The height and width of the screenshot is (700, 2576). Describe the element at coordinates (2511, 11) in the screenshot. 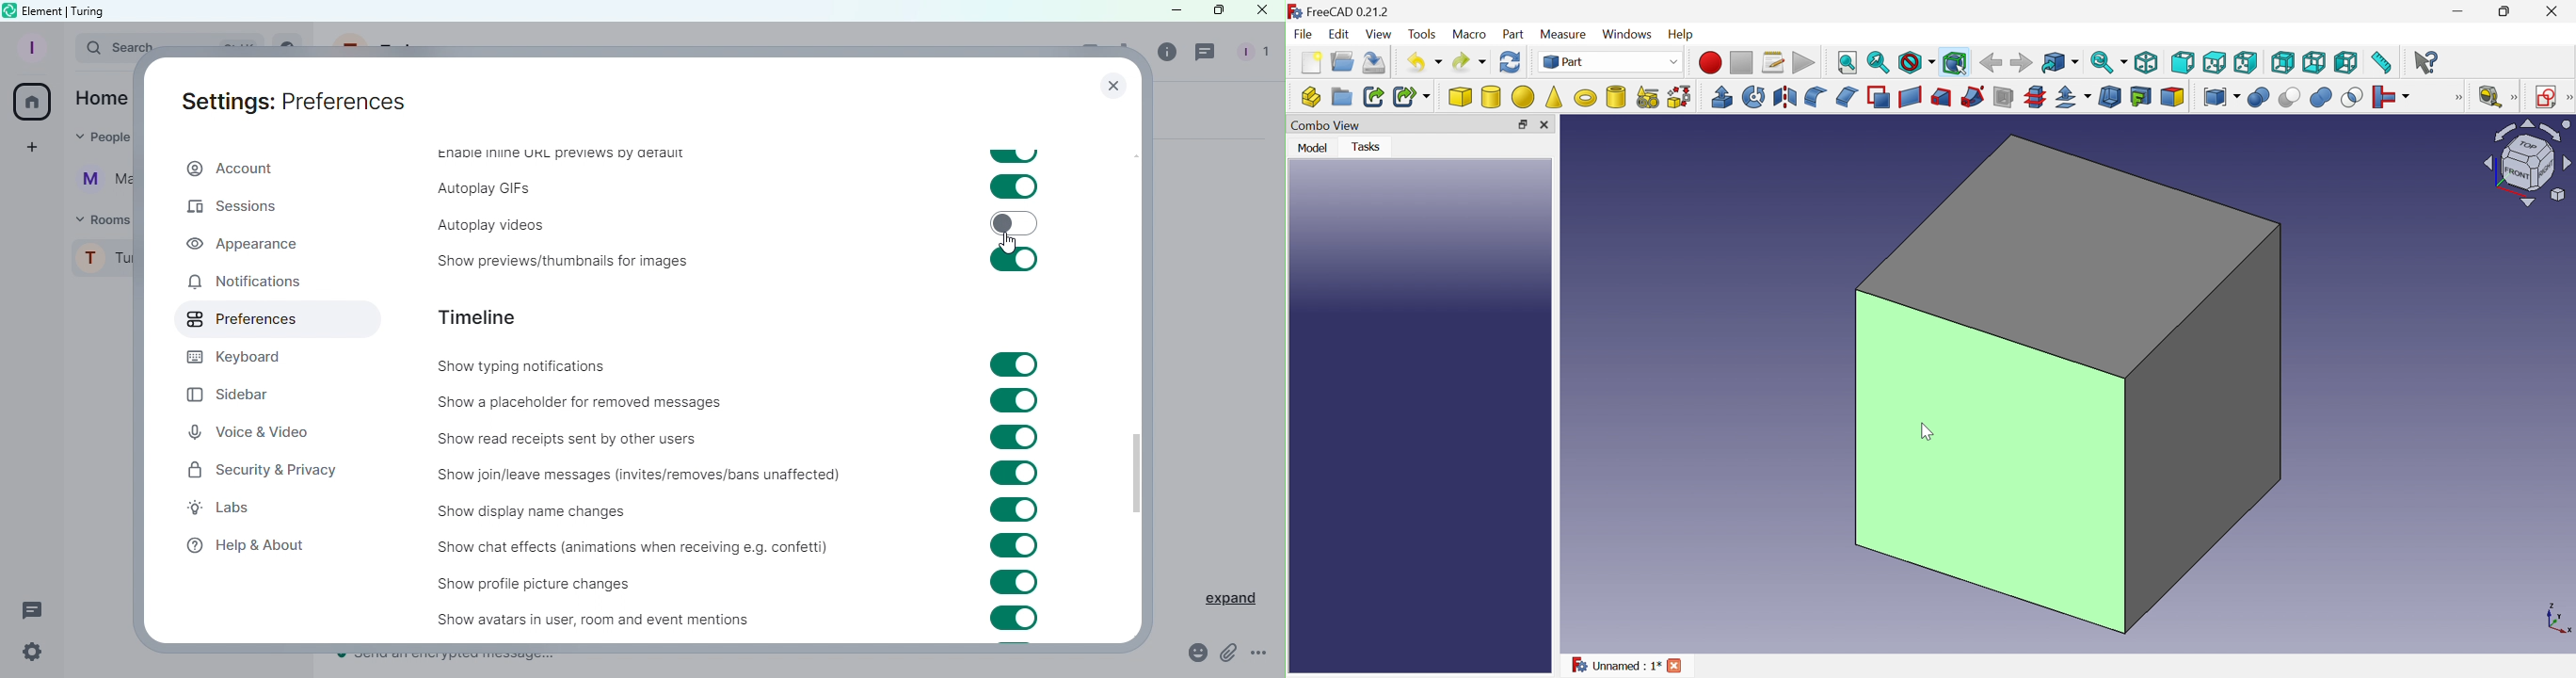

I see `Restore down` at that location.